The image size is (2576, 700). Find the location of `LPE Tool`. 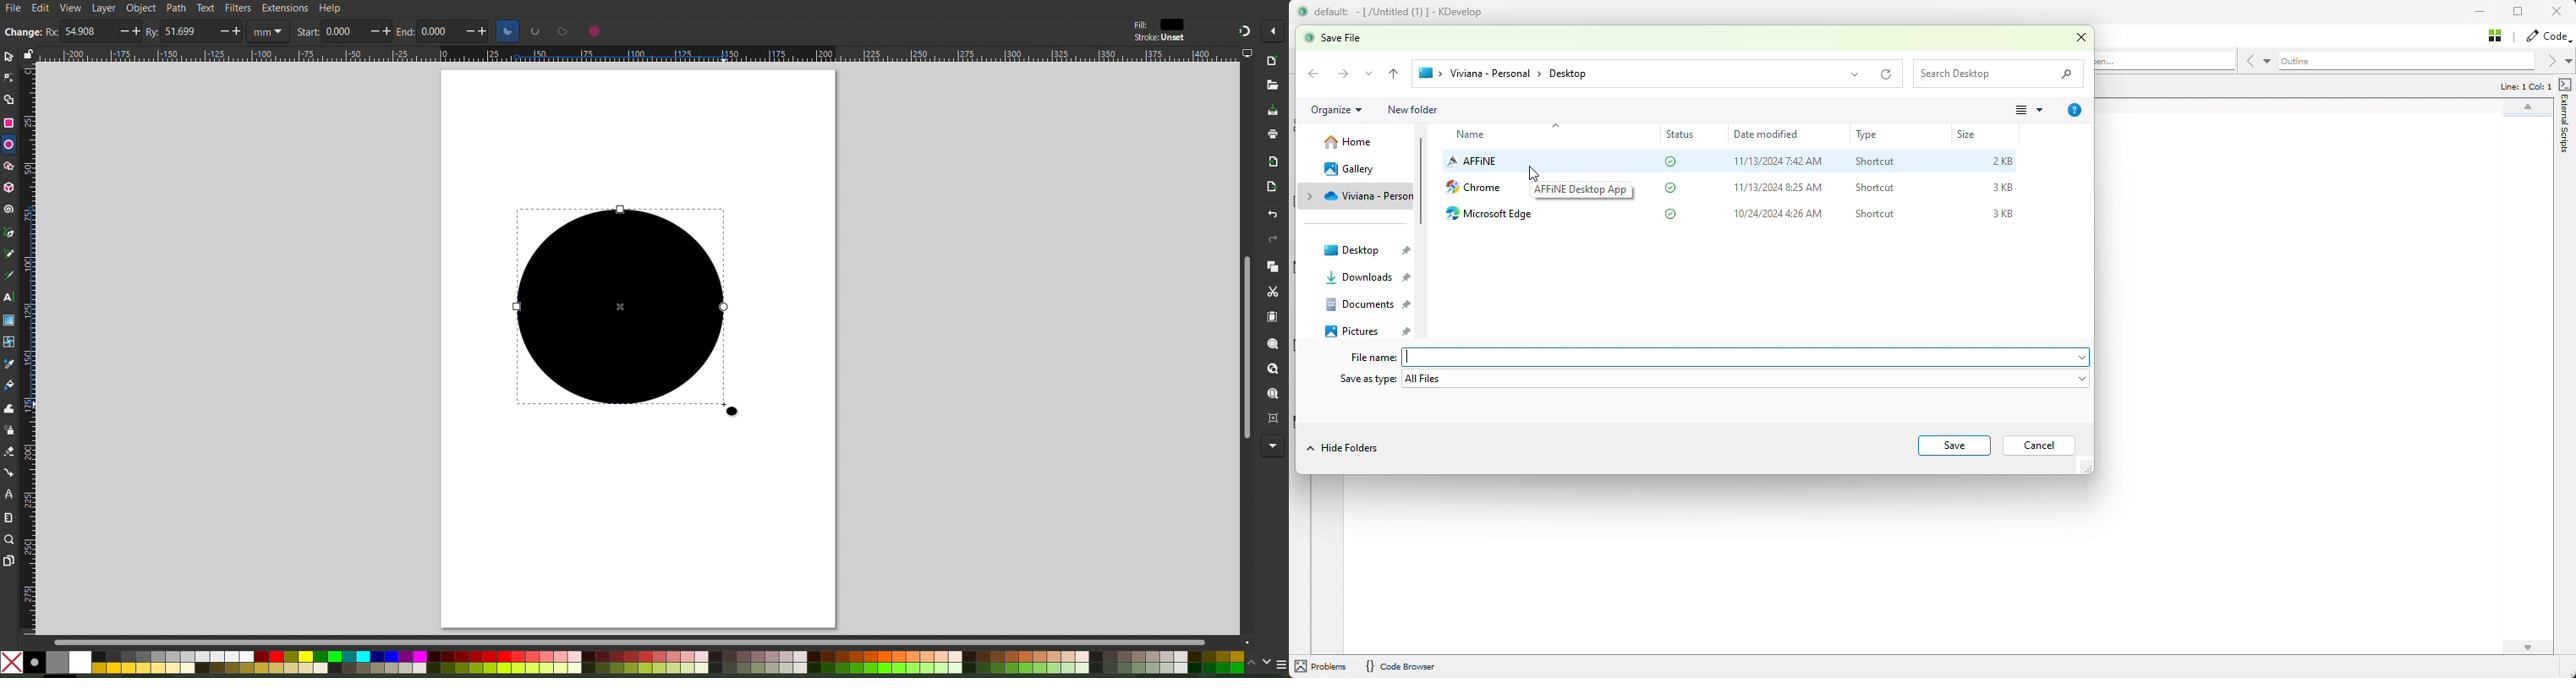

LPE Tool is located at coordinates (9, 494).